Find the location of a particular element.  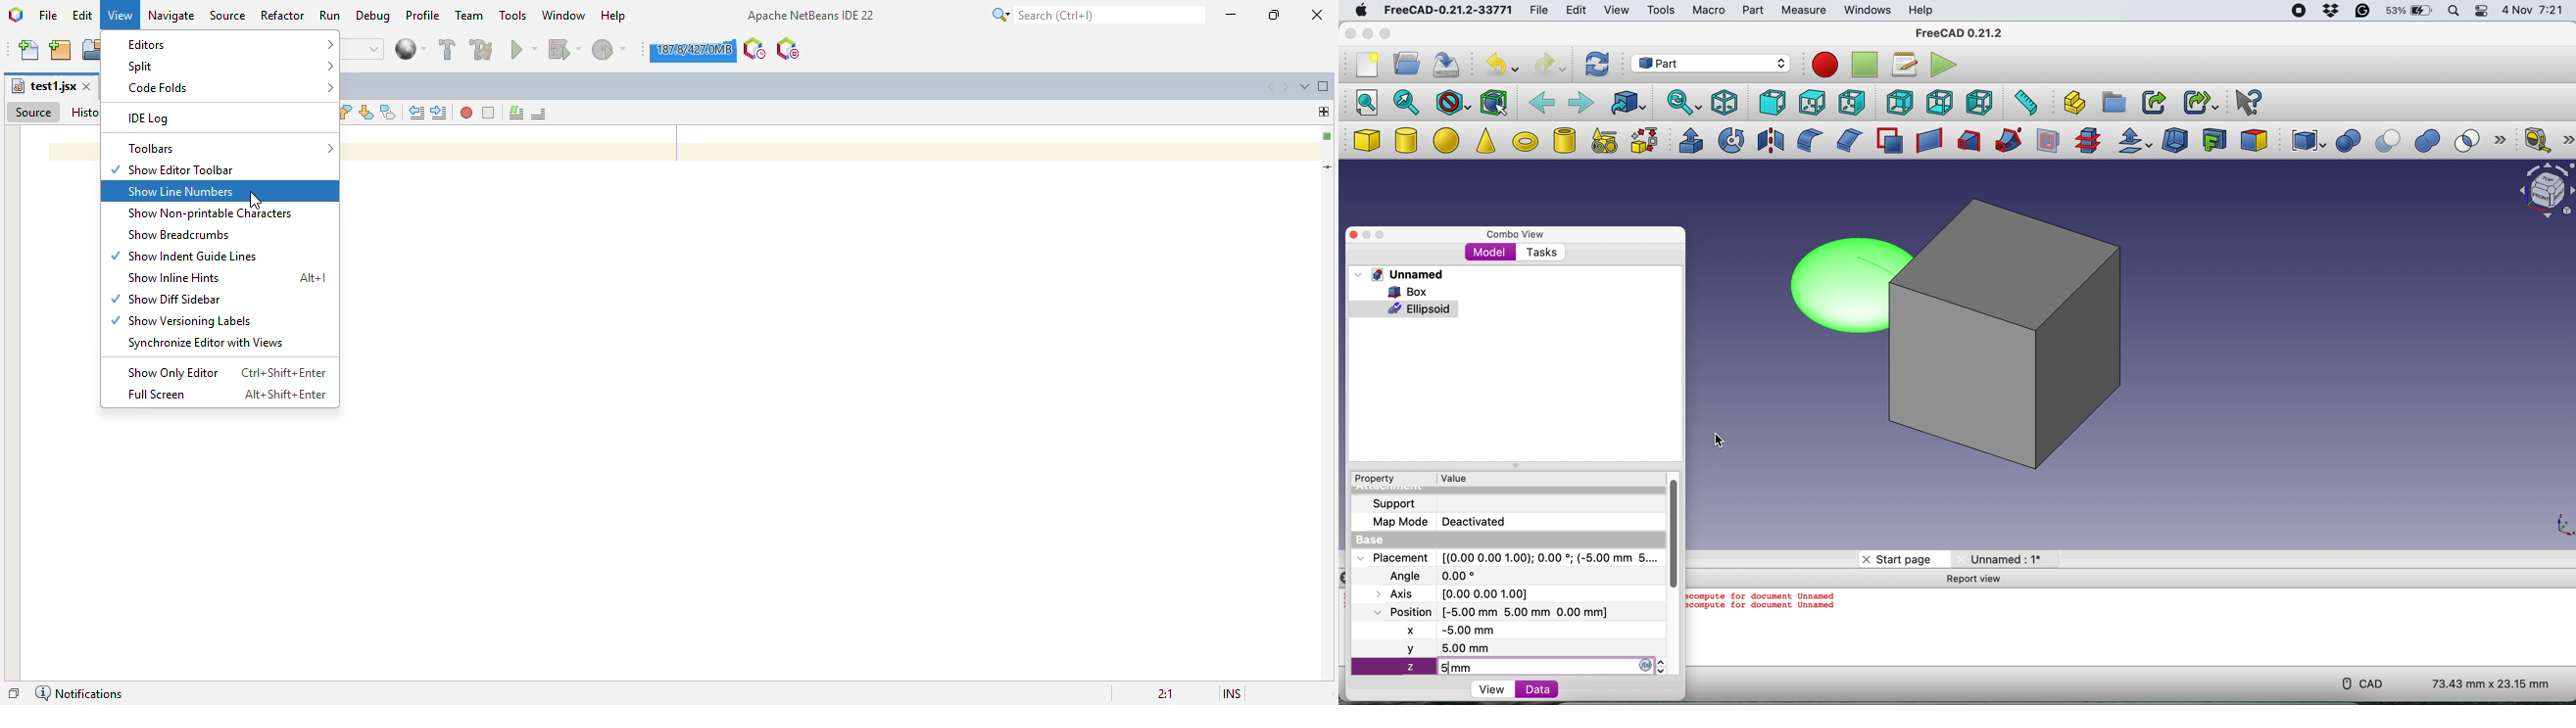

measure linear is located at coordinates (2536, 139).